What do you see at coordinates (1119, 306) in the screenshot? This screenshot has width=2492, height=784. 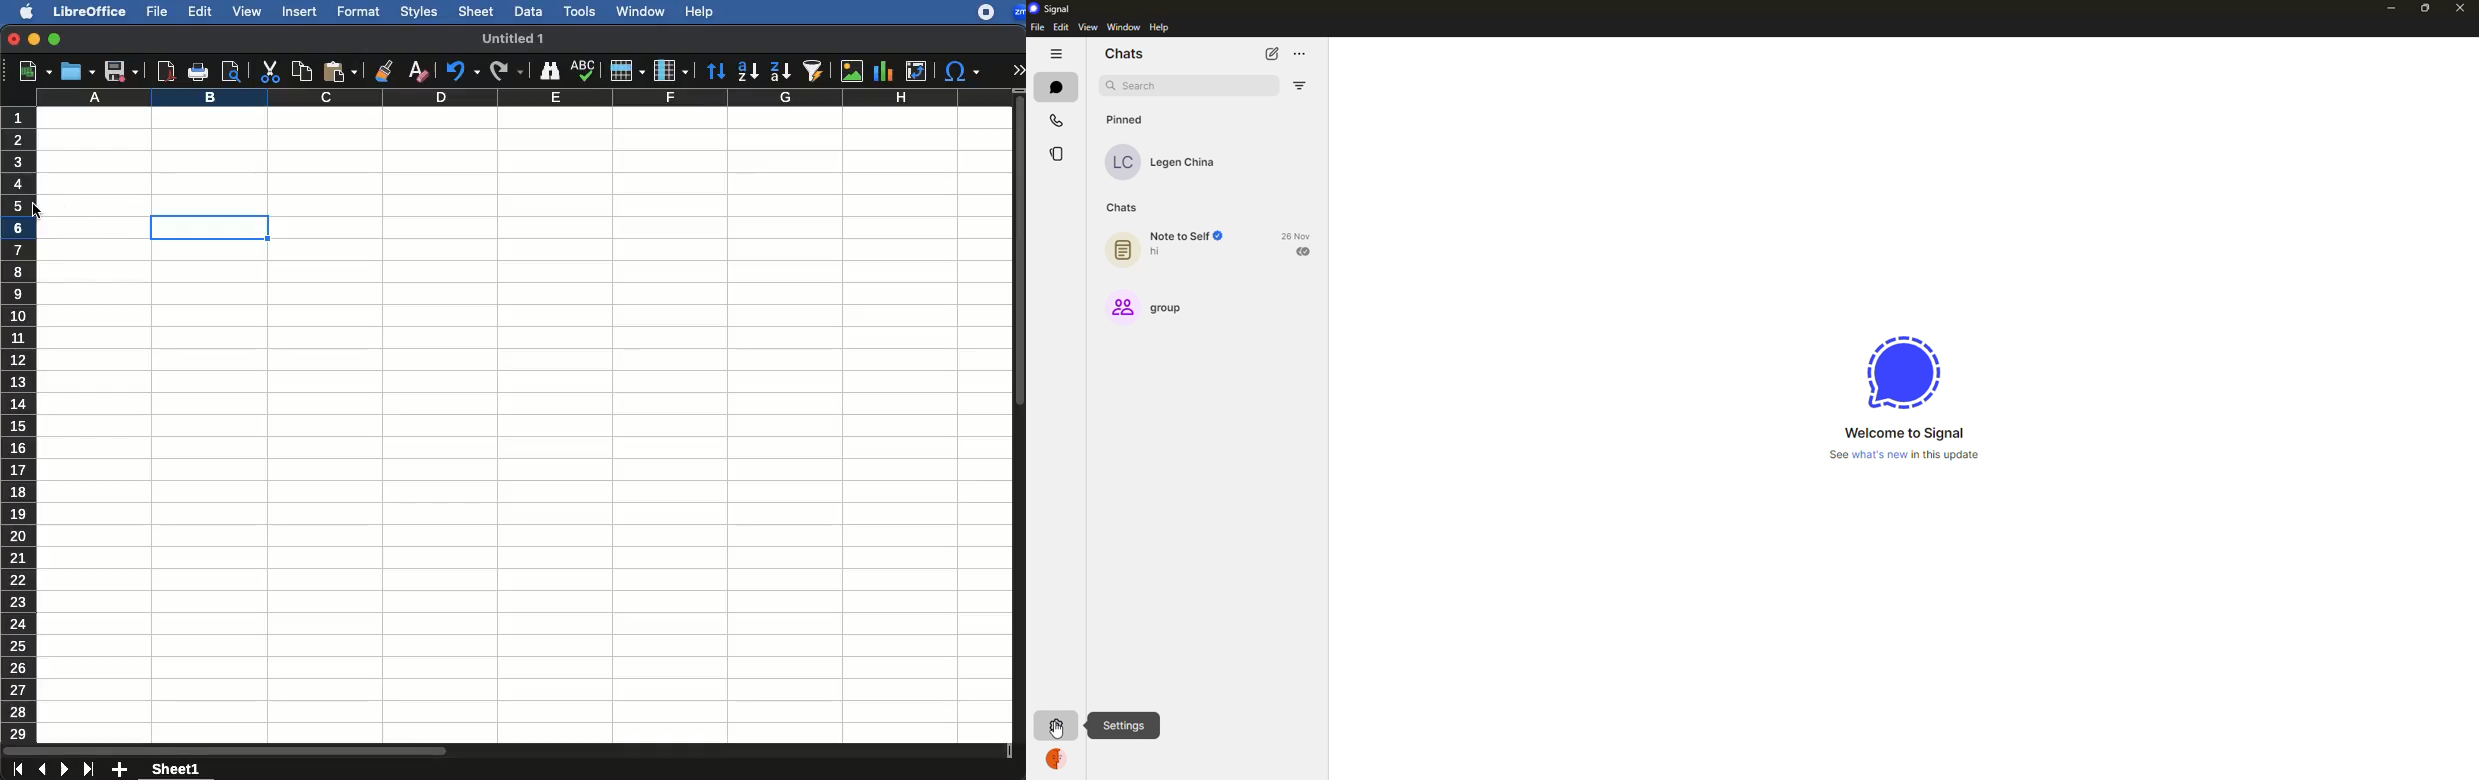 I see `Group Icon` at bounding box center [1119, 306].